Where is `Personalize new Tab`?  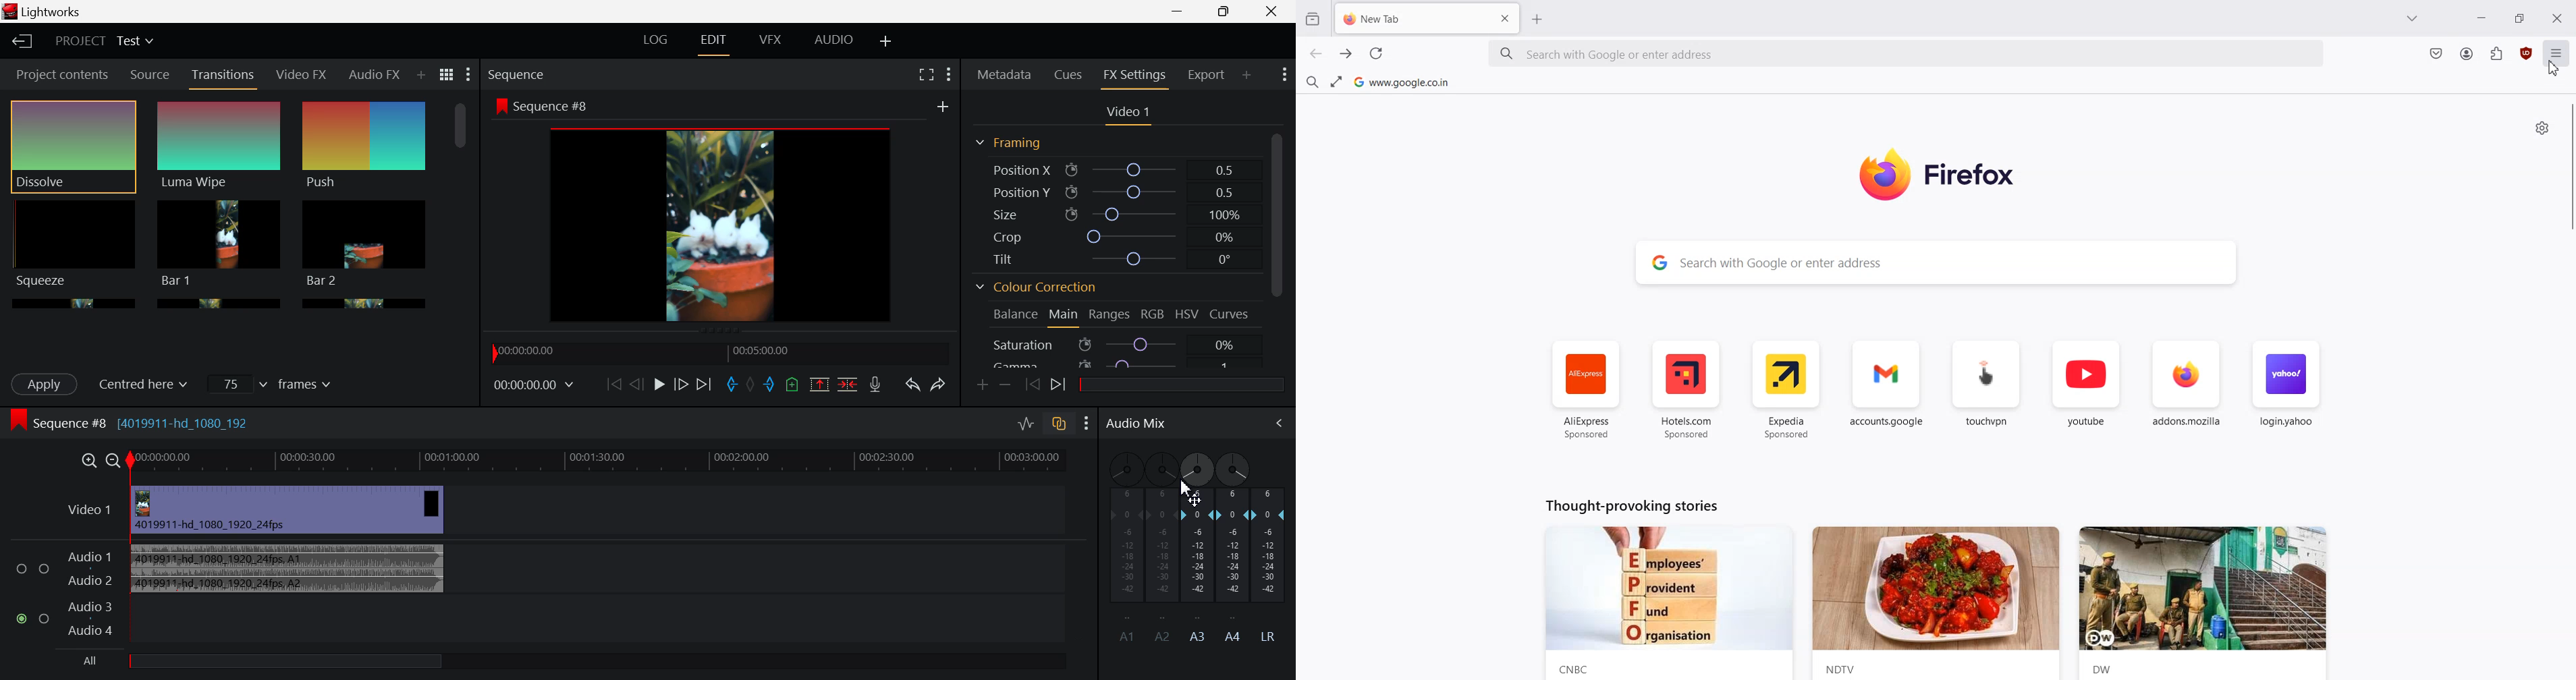 Personalize new Tab is located at coordinates (2544, 128).